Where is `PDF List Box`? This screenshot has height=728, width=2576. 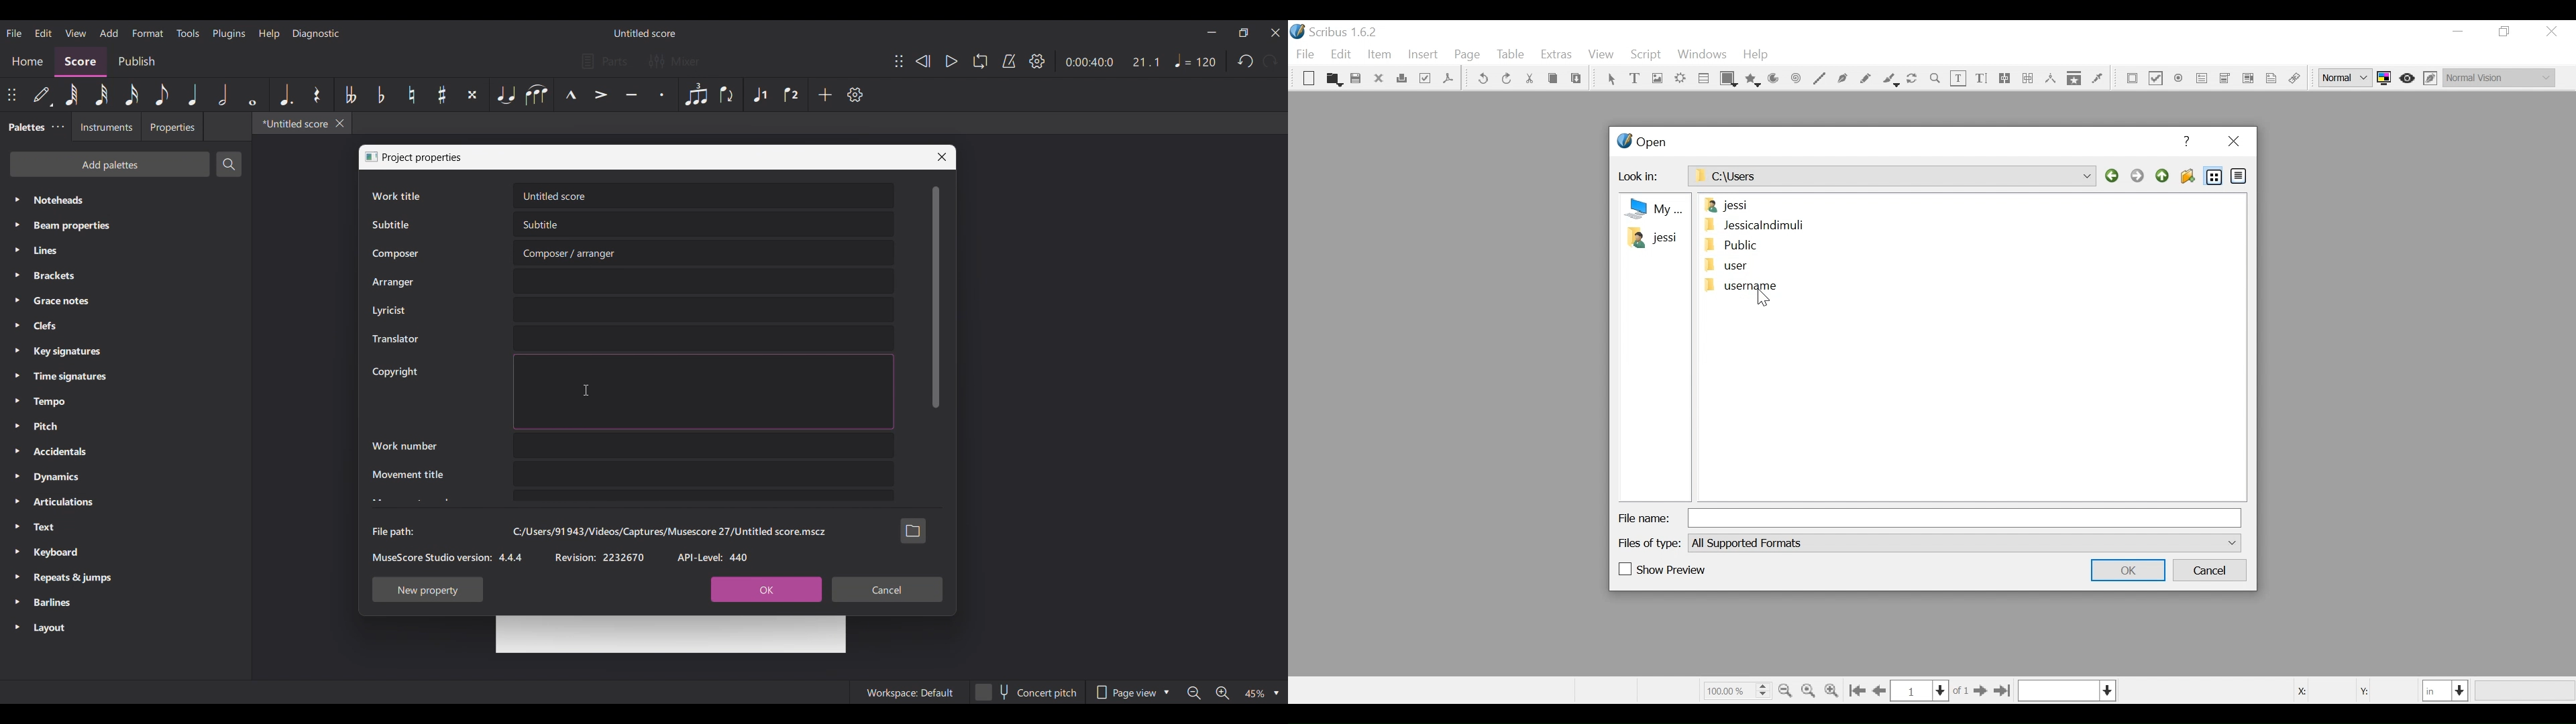 PDF List Box is located at coordinates (2224, 78).